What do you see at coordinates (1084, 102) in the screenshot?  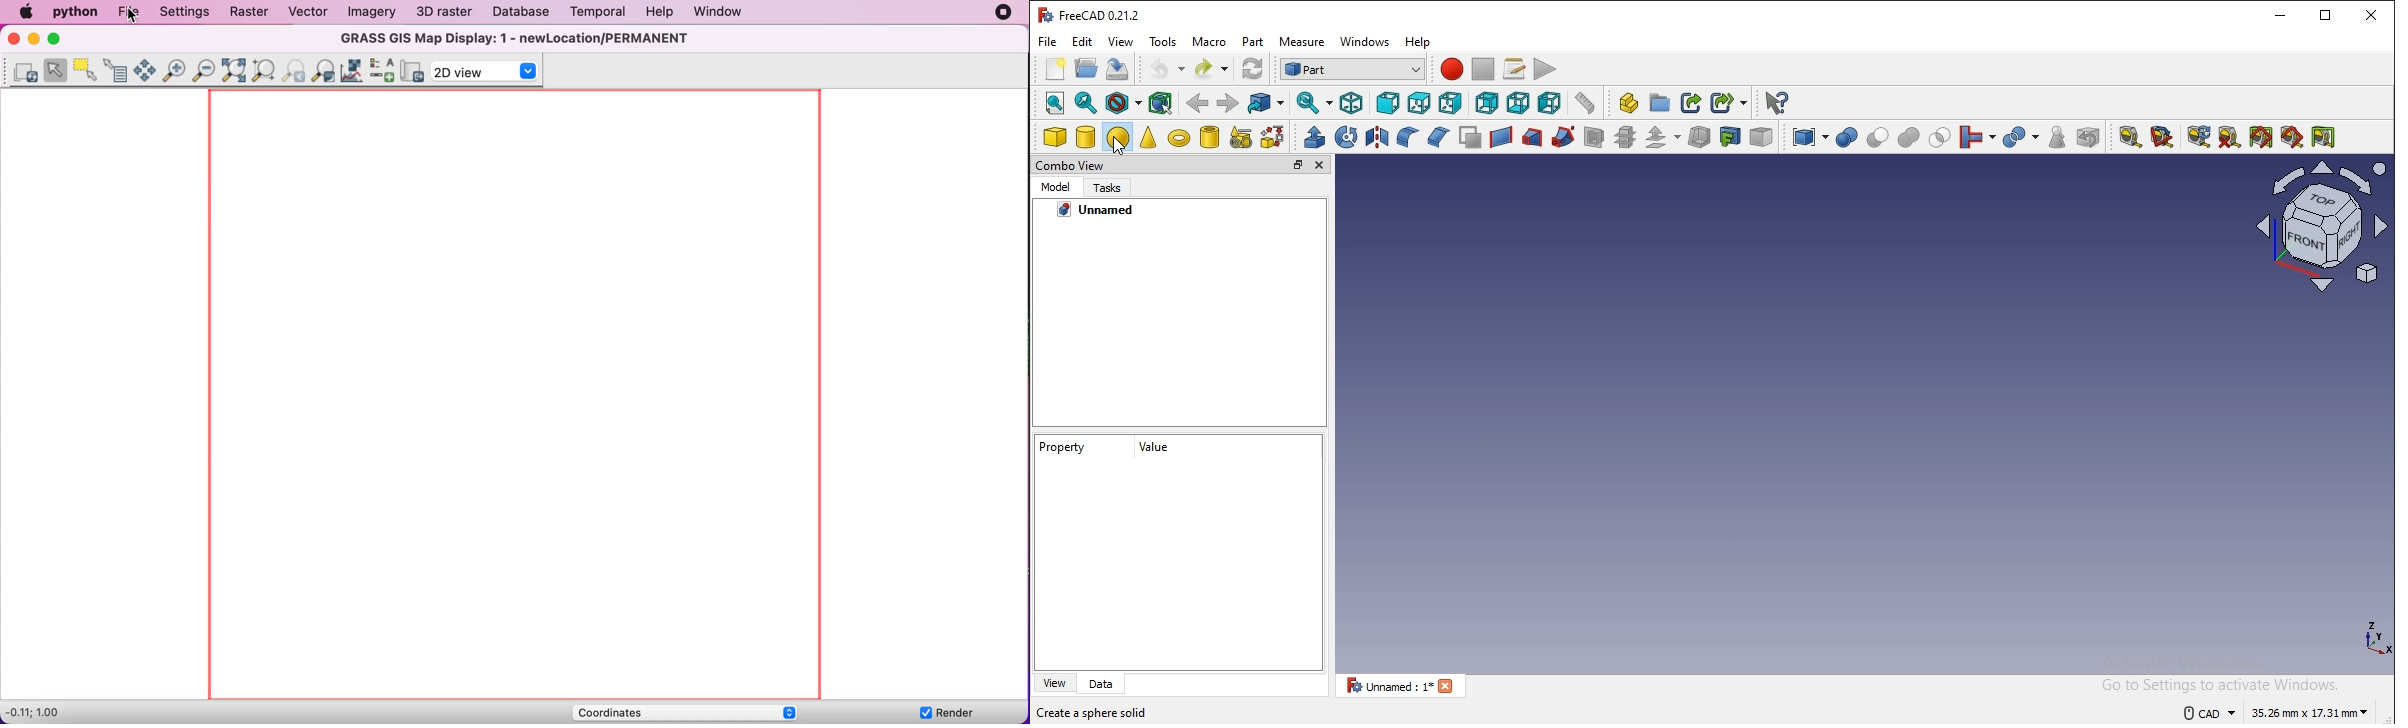 I see `fit selection` at bounding box center [1084, 102].